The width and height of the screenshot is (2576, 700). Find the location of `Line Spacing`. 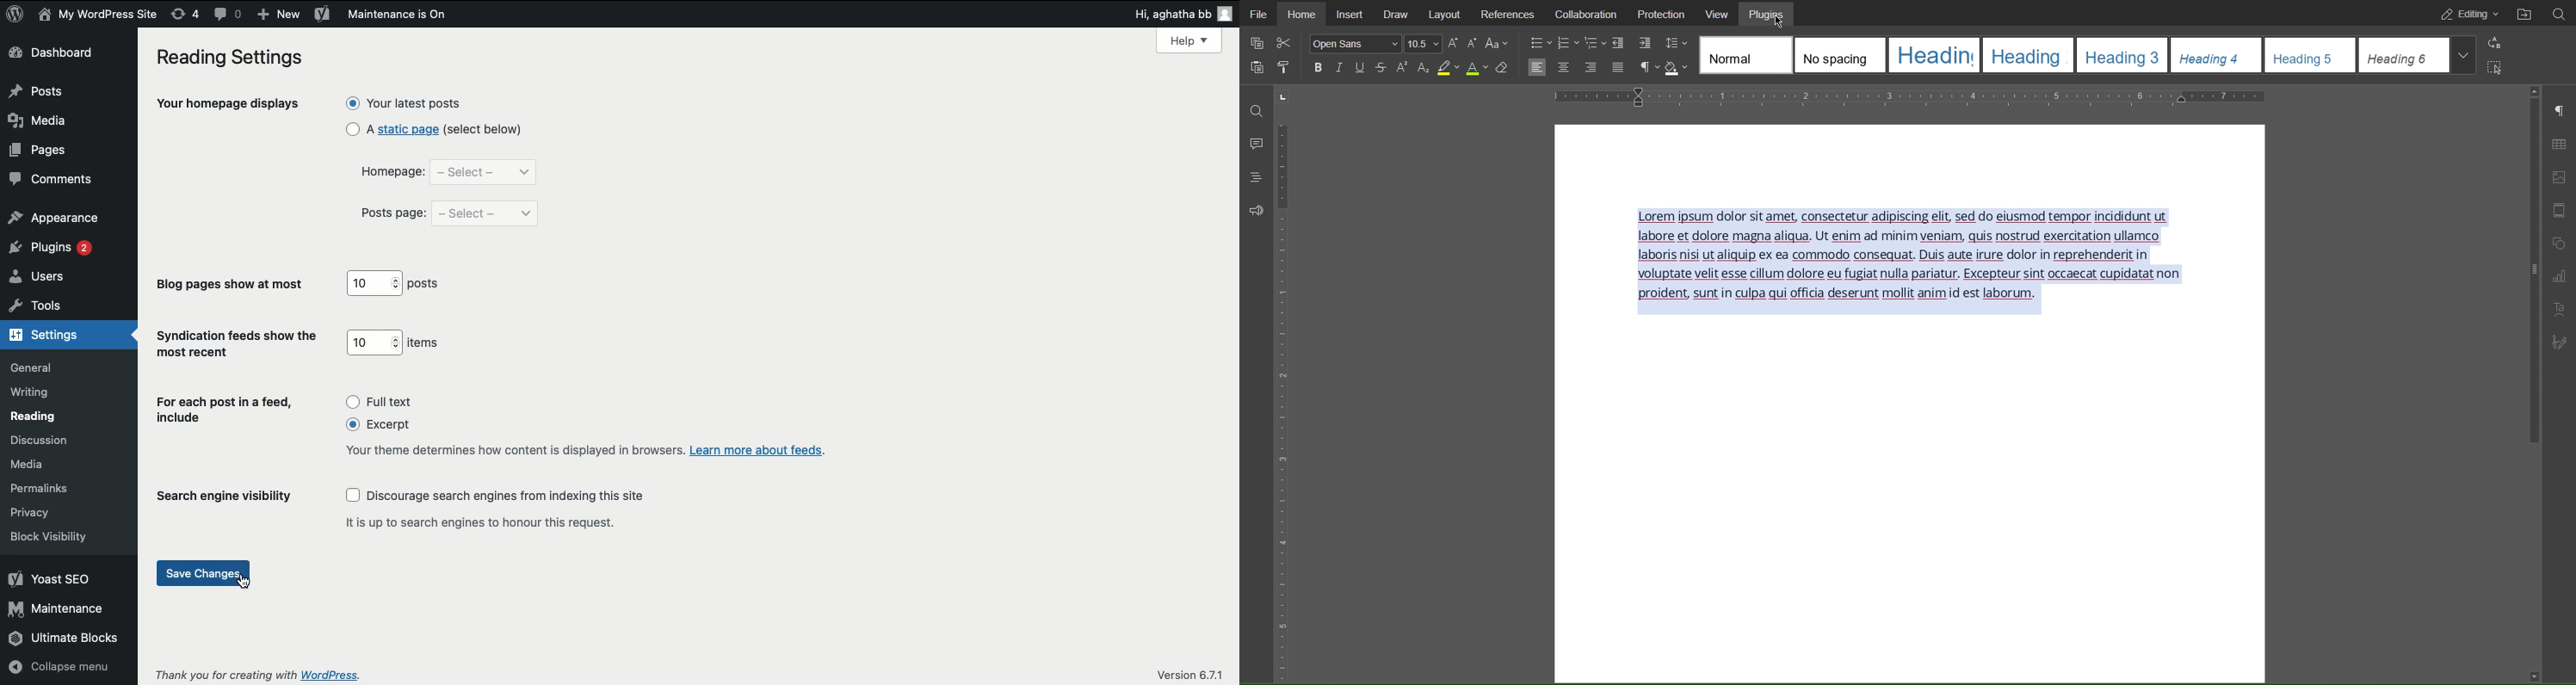

Line Spacing is located at coordinates (1677, 42).